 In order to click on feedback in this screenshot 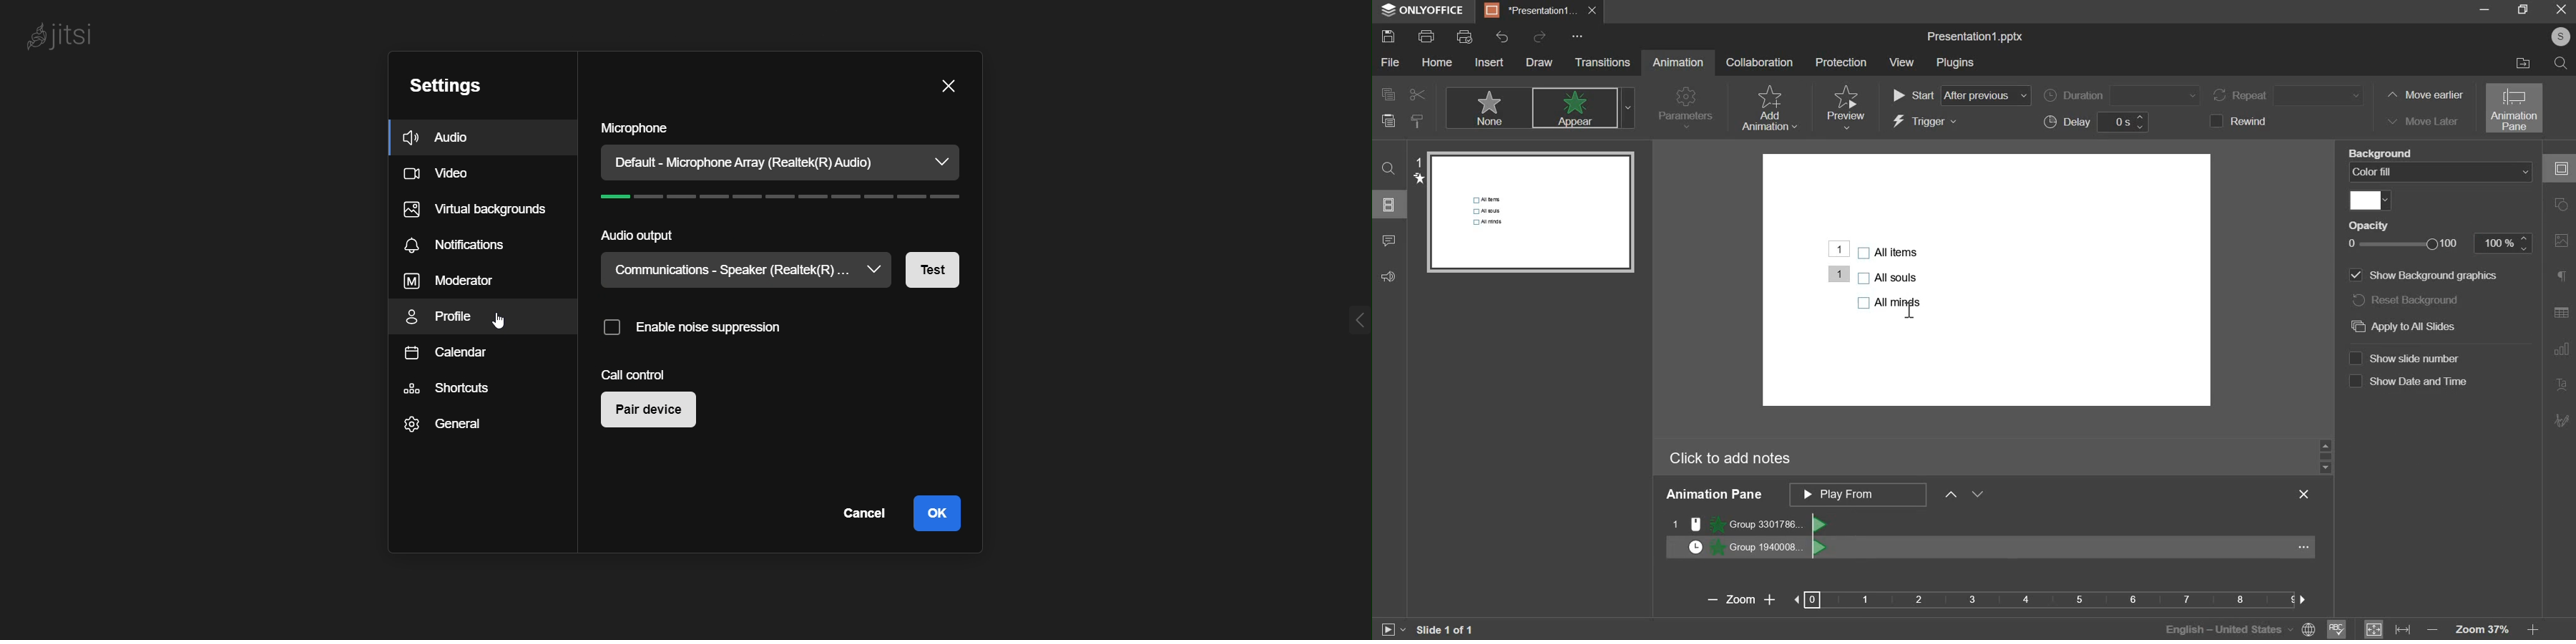, I will do `click(1394, 276)`.